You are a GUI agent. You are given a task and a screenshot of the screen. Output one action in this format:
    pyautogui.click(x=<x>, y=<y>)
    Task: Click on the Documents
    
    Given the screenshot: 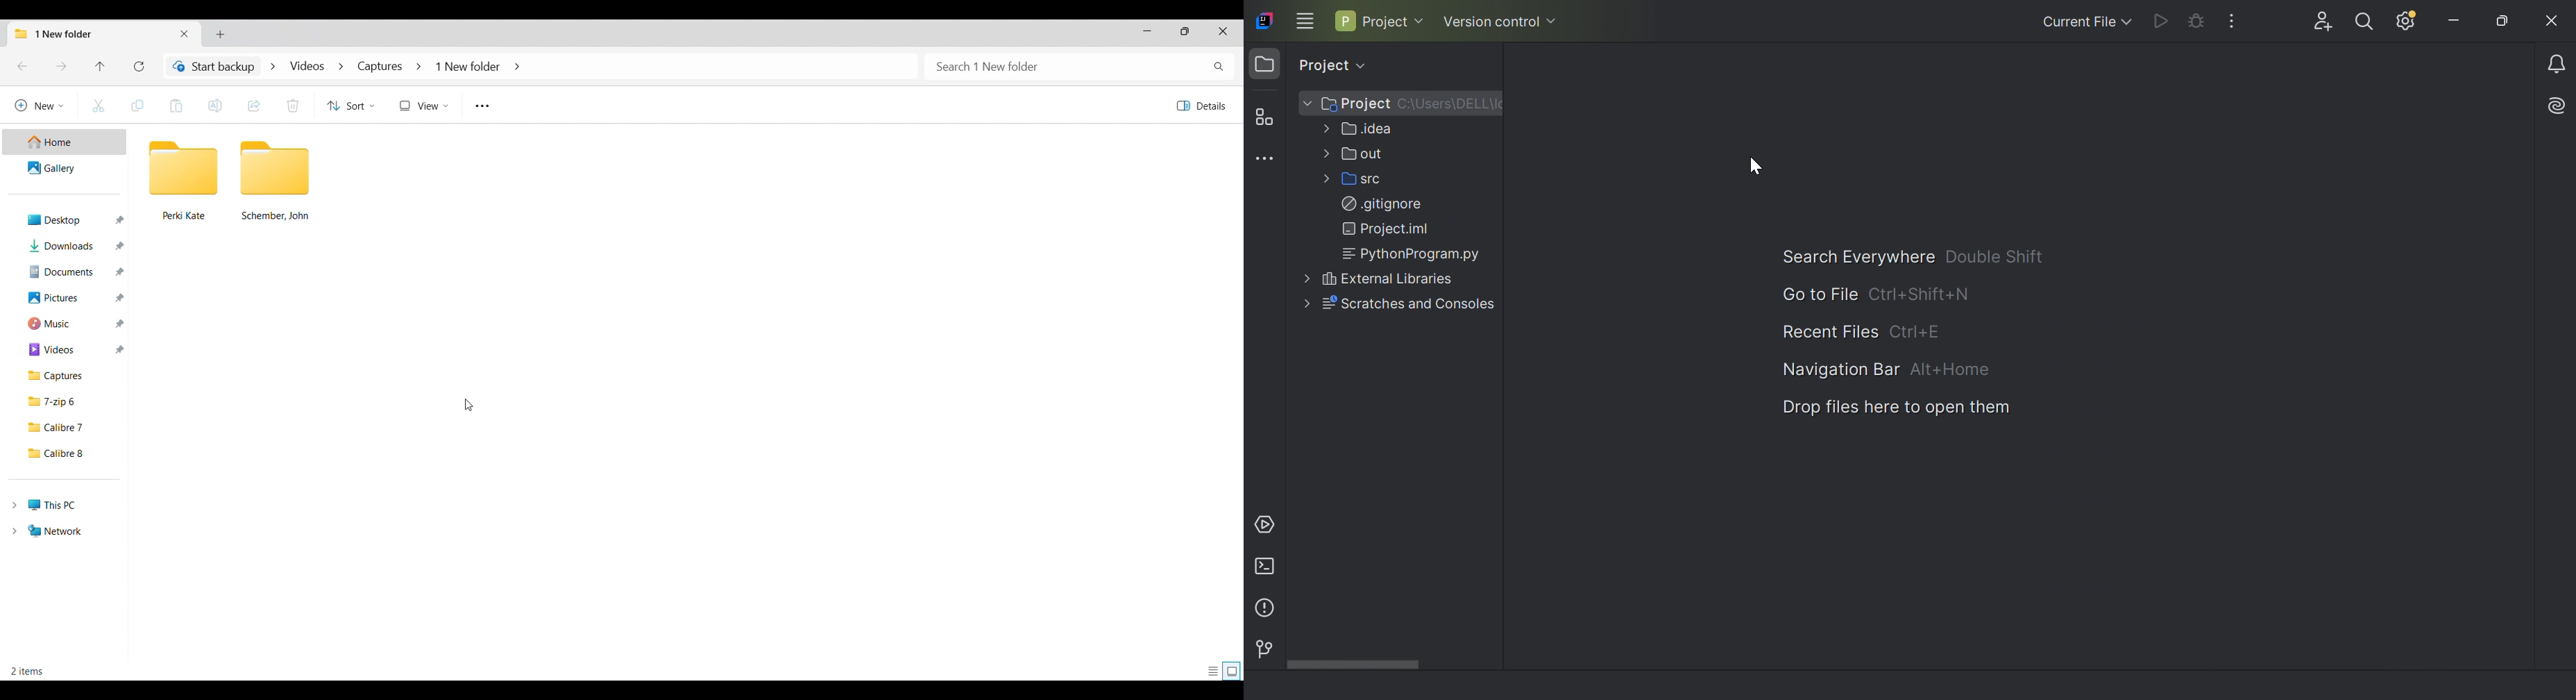 What is the action you would take?
    pyautogui.click(x=66, y=272)
    